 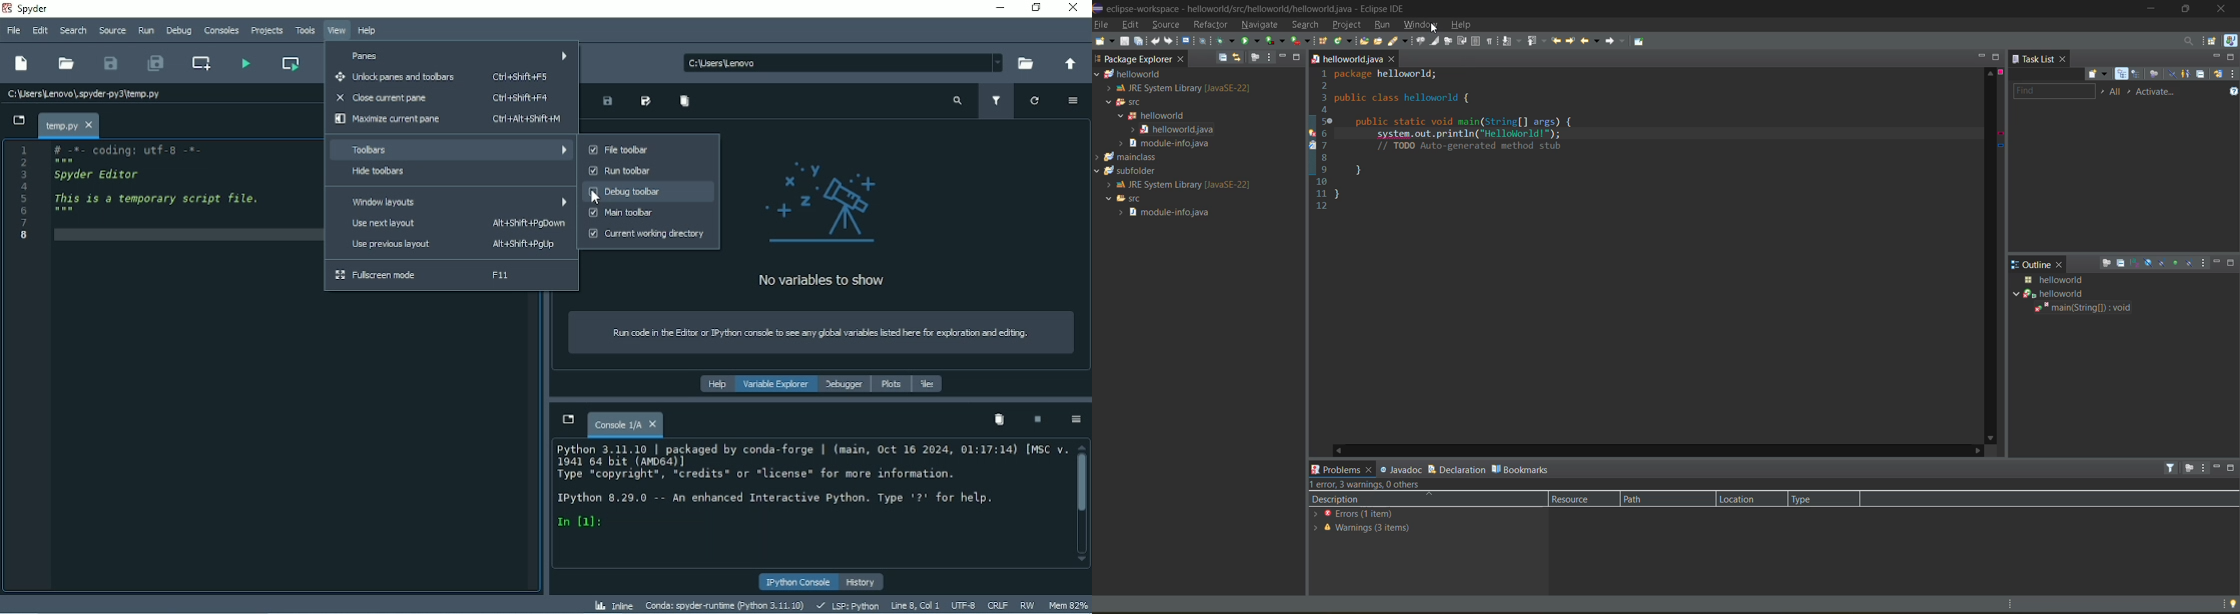 What do you see at coordinates (449, 150) in the screenshot?
I see `Toolbars` at bounding box center [449, 150].